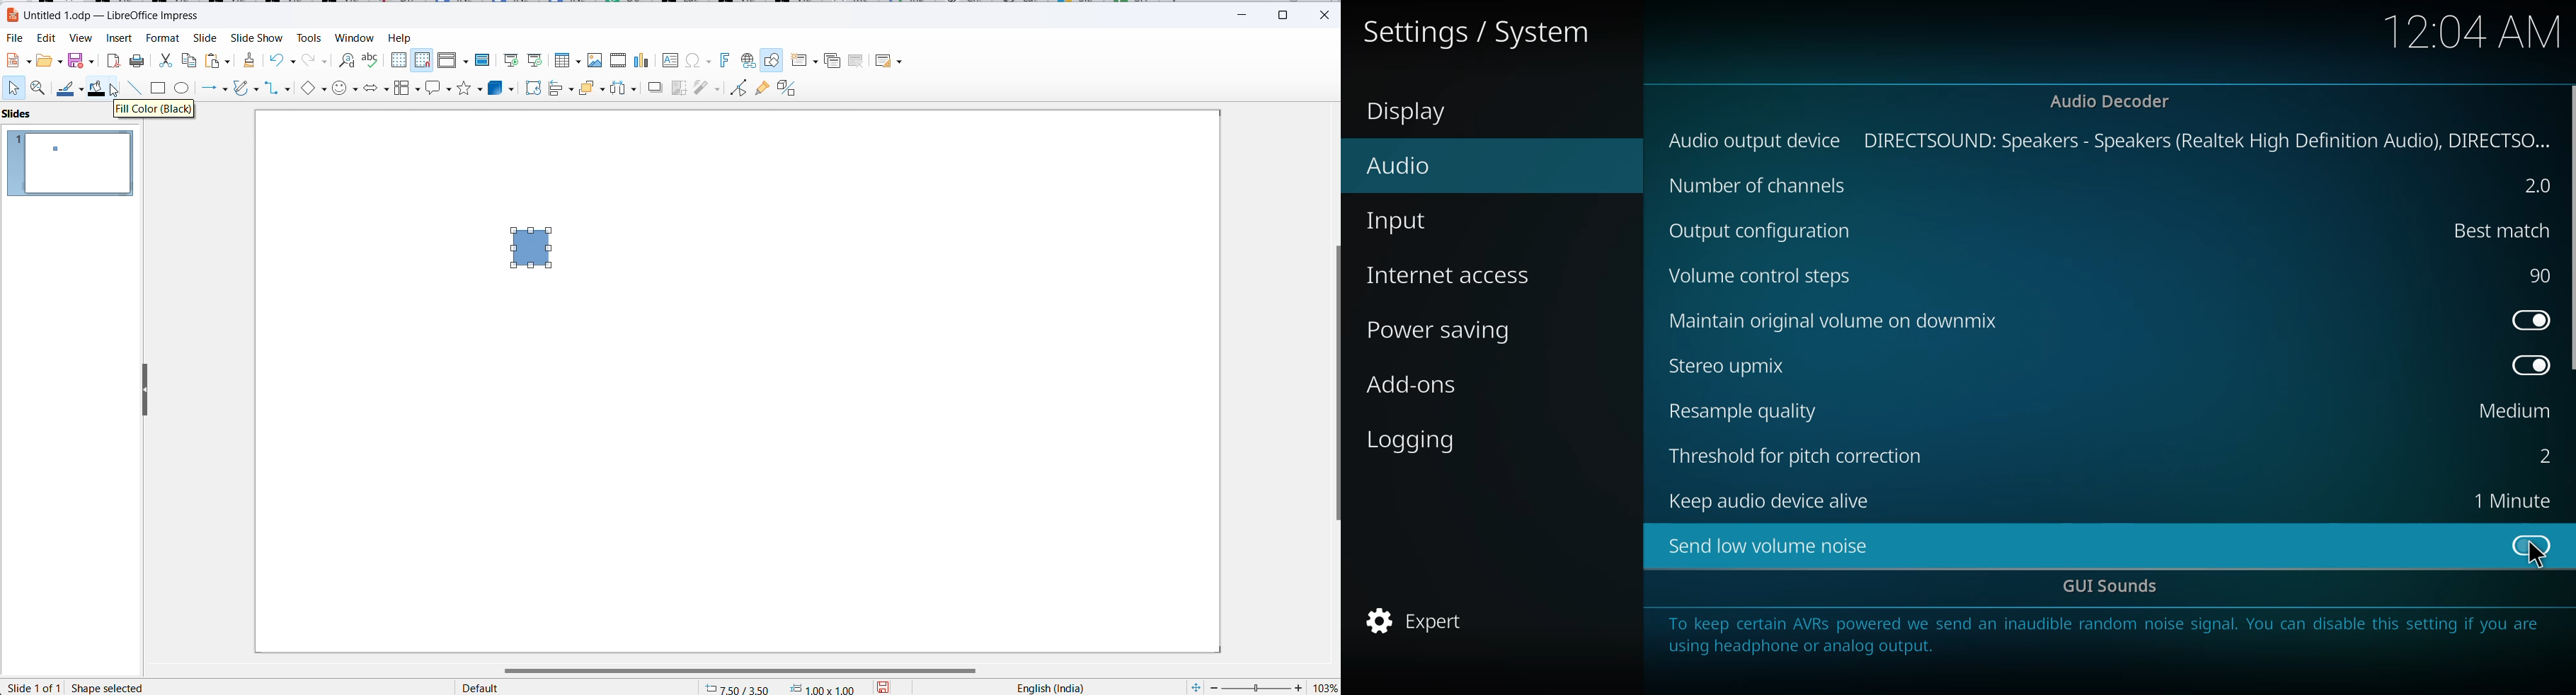 This screenshot has height=700, width=2576. What do you see at coordinates (1410, 162) in the screenshot?
I see `audio` at bounding box center [1410, 162].